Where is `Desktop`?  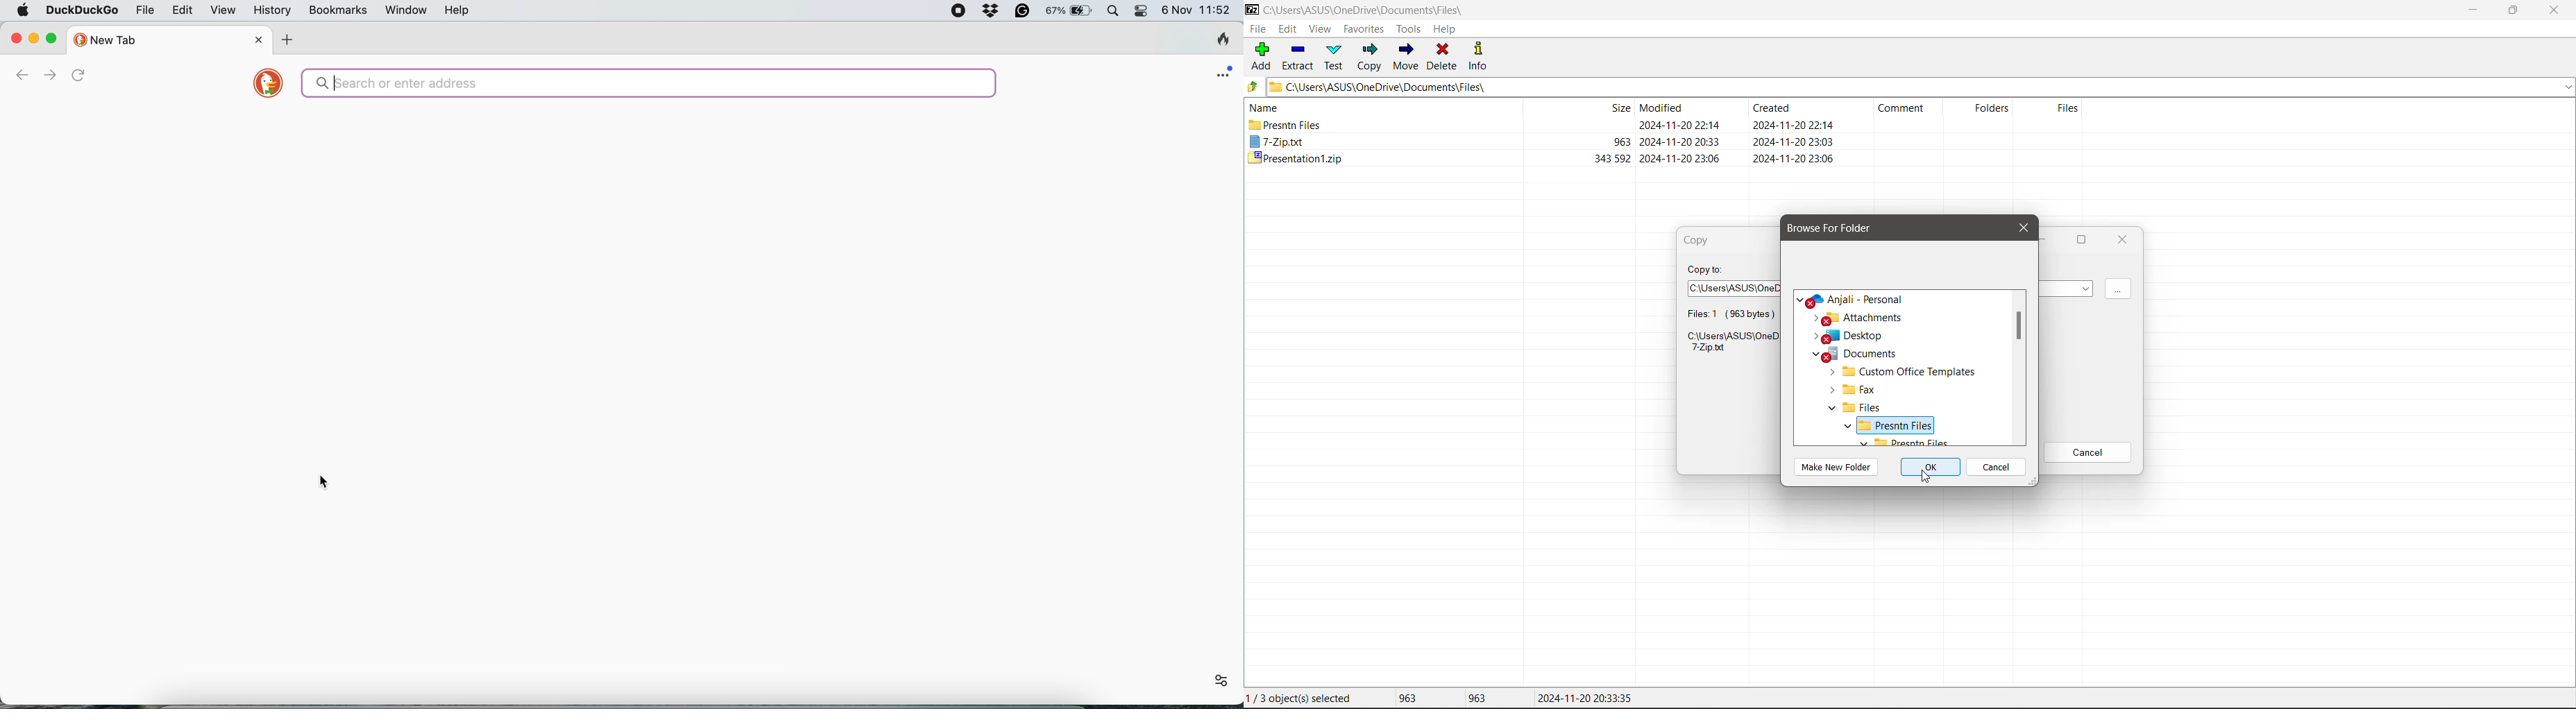 Desktop is located at coordinates (1850, 336).